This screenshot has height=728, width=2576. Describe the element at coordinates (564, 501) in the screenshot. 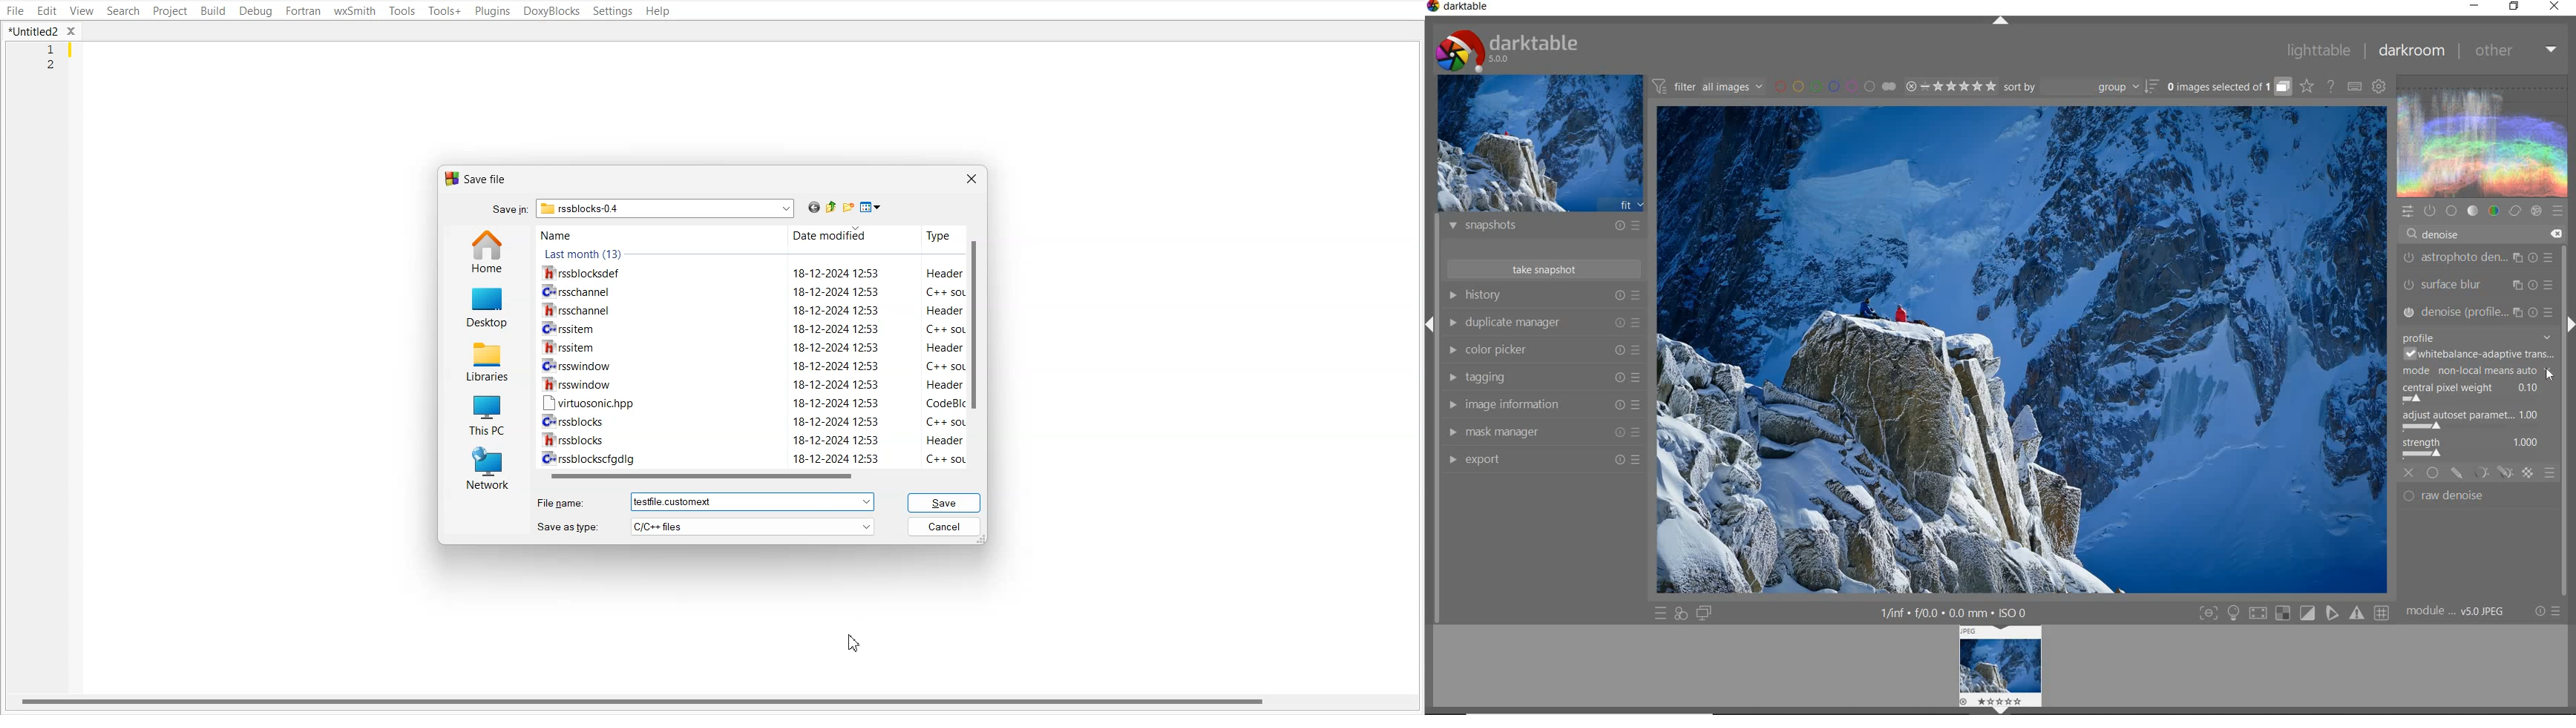

I see `File name` at that location.